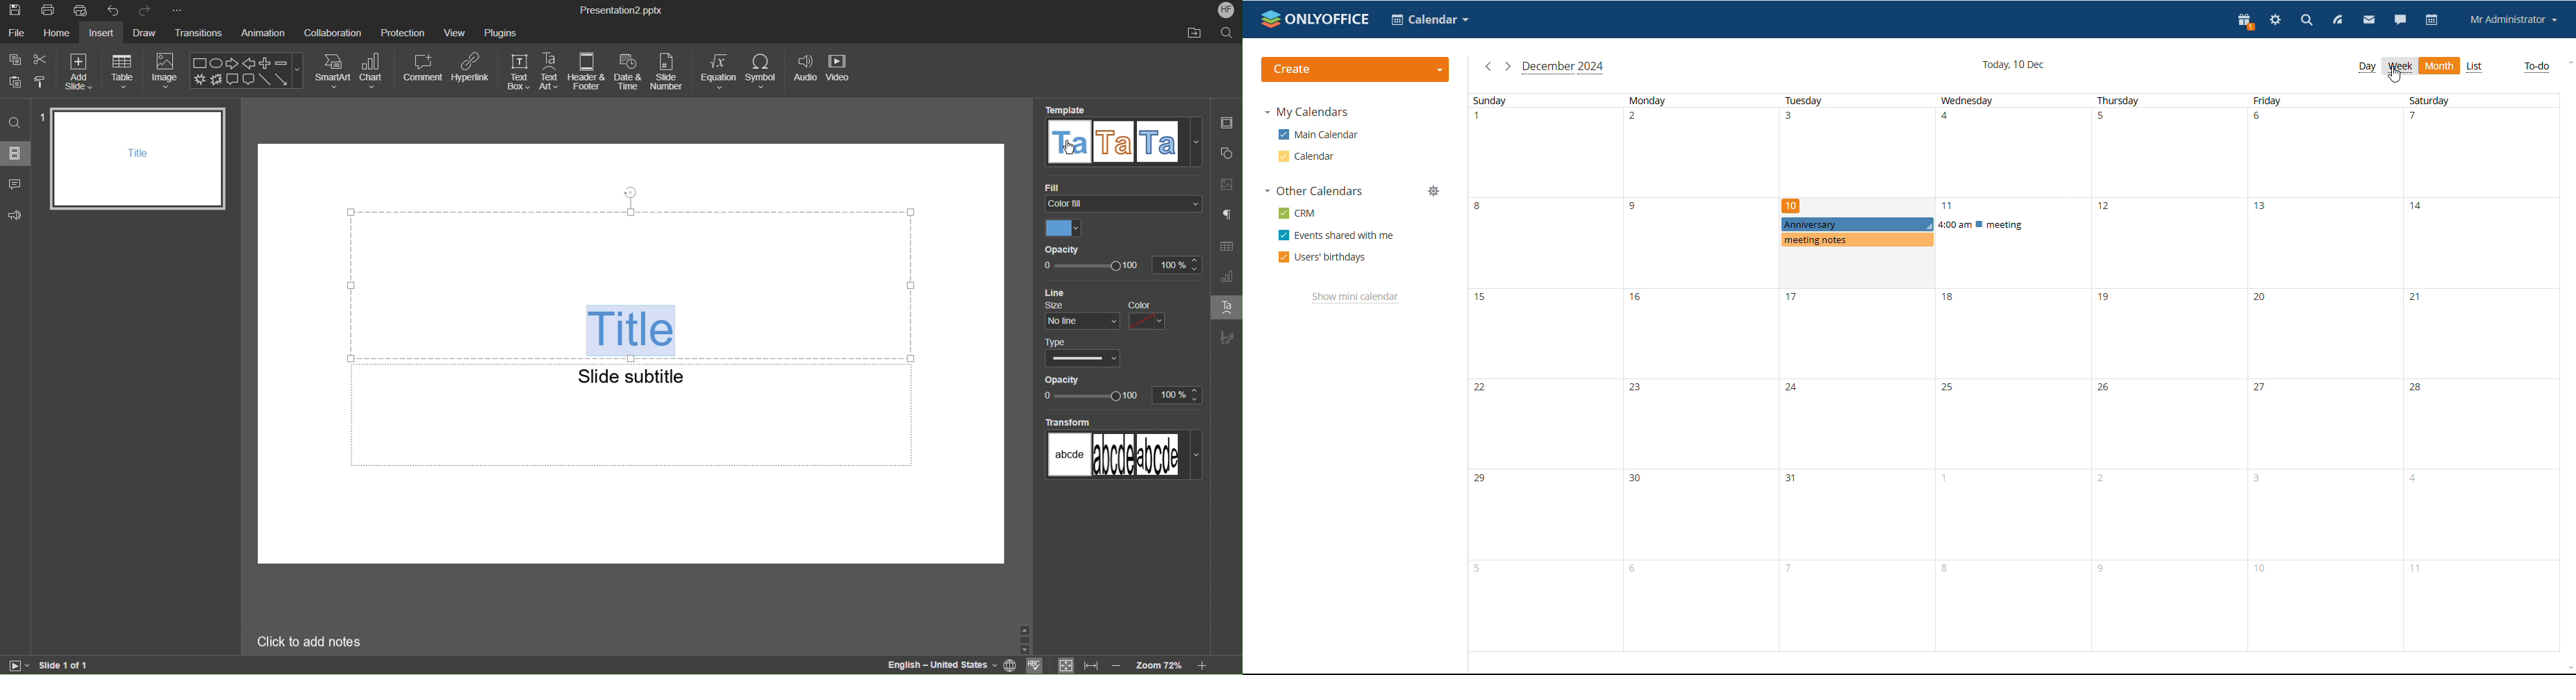 The width and height of the screenshot is (2576, 700). Describe the element at coordinates (1321, 258) in the screenshot. I see `users' birthdays` at that location.